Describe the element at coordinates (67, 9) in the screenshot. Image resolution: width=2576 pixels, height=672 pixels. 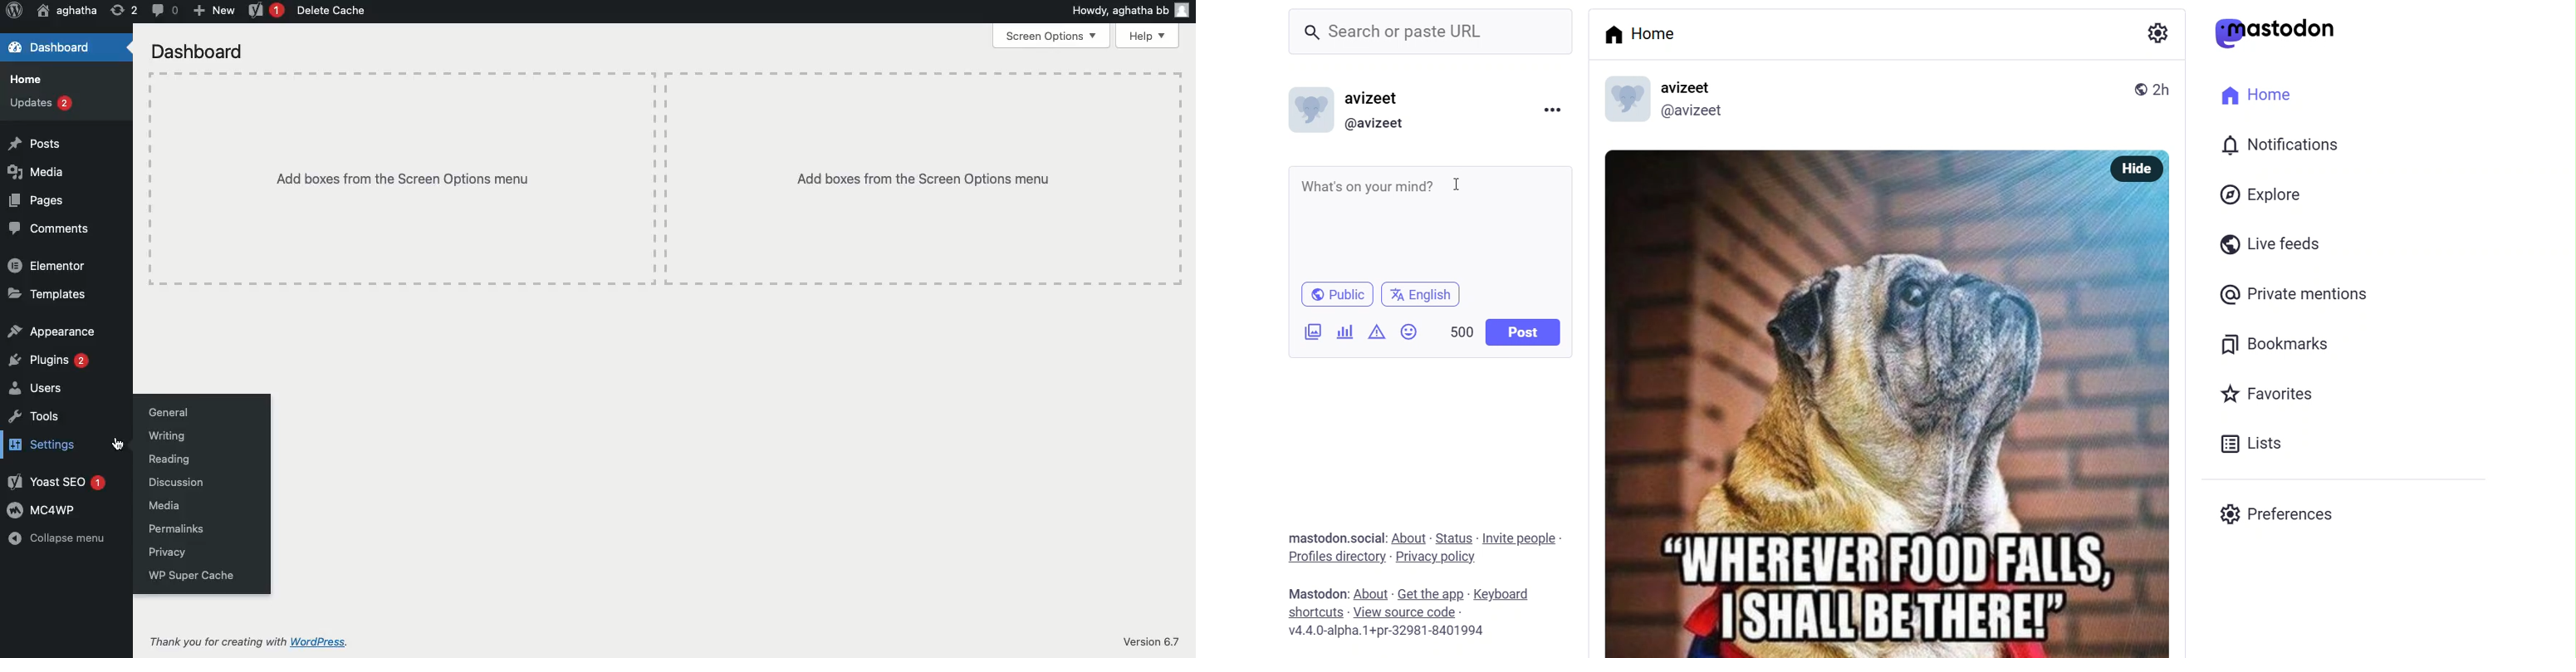
I see `aghatha` at that location.